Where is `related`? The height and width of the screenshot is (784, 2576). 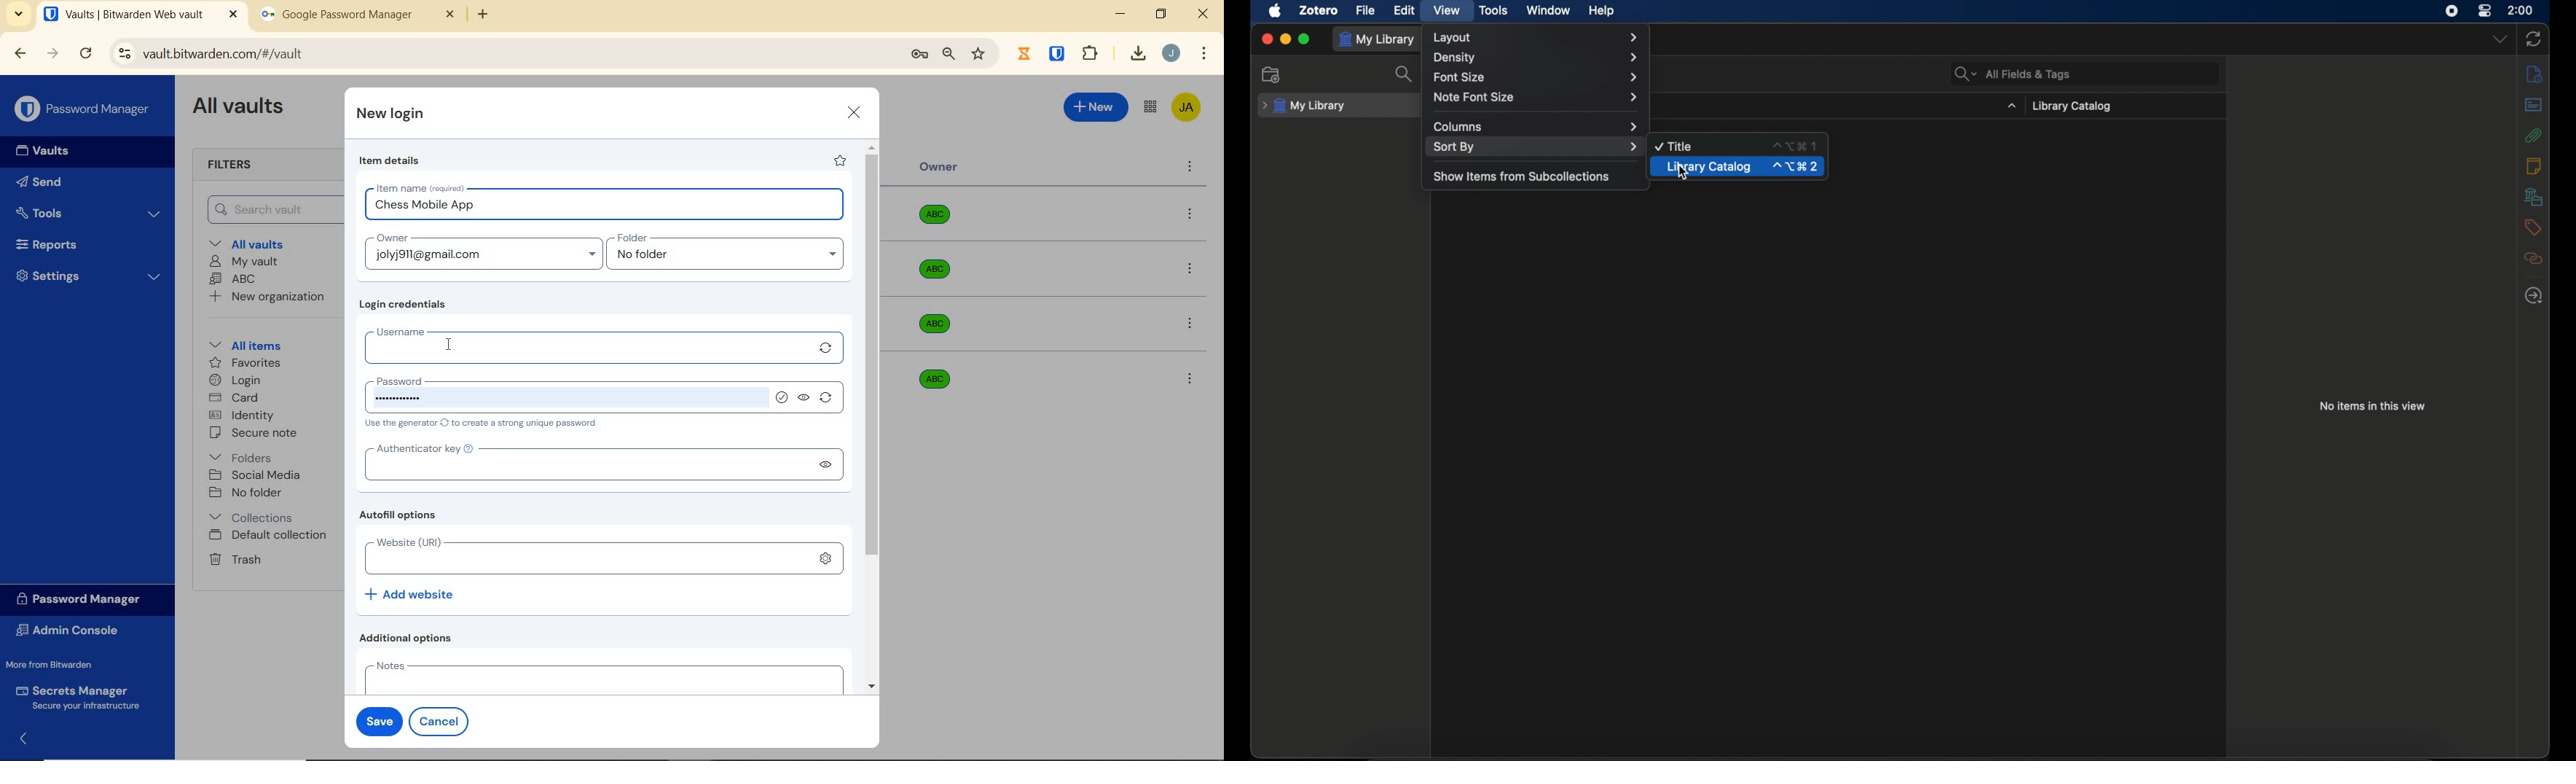 related is located at coordinates (2534, 259).